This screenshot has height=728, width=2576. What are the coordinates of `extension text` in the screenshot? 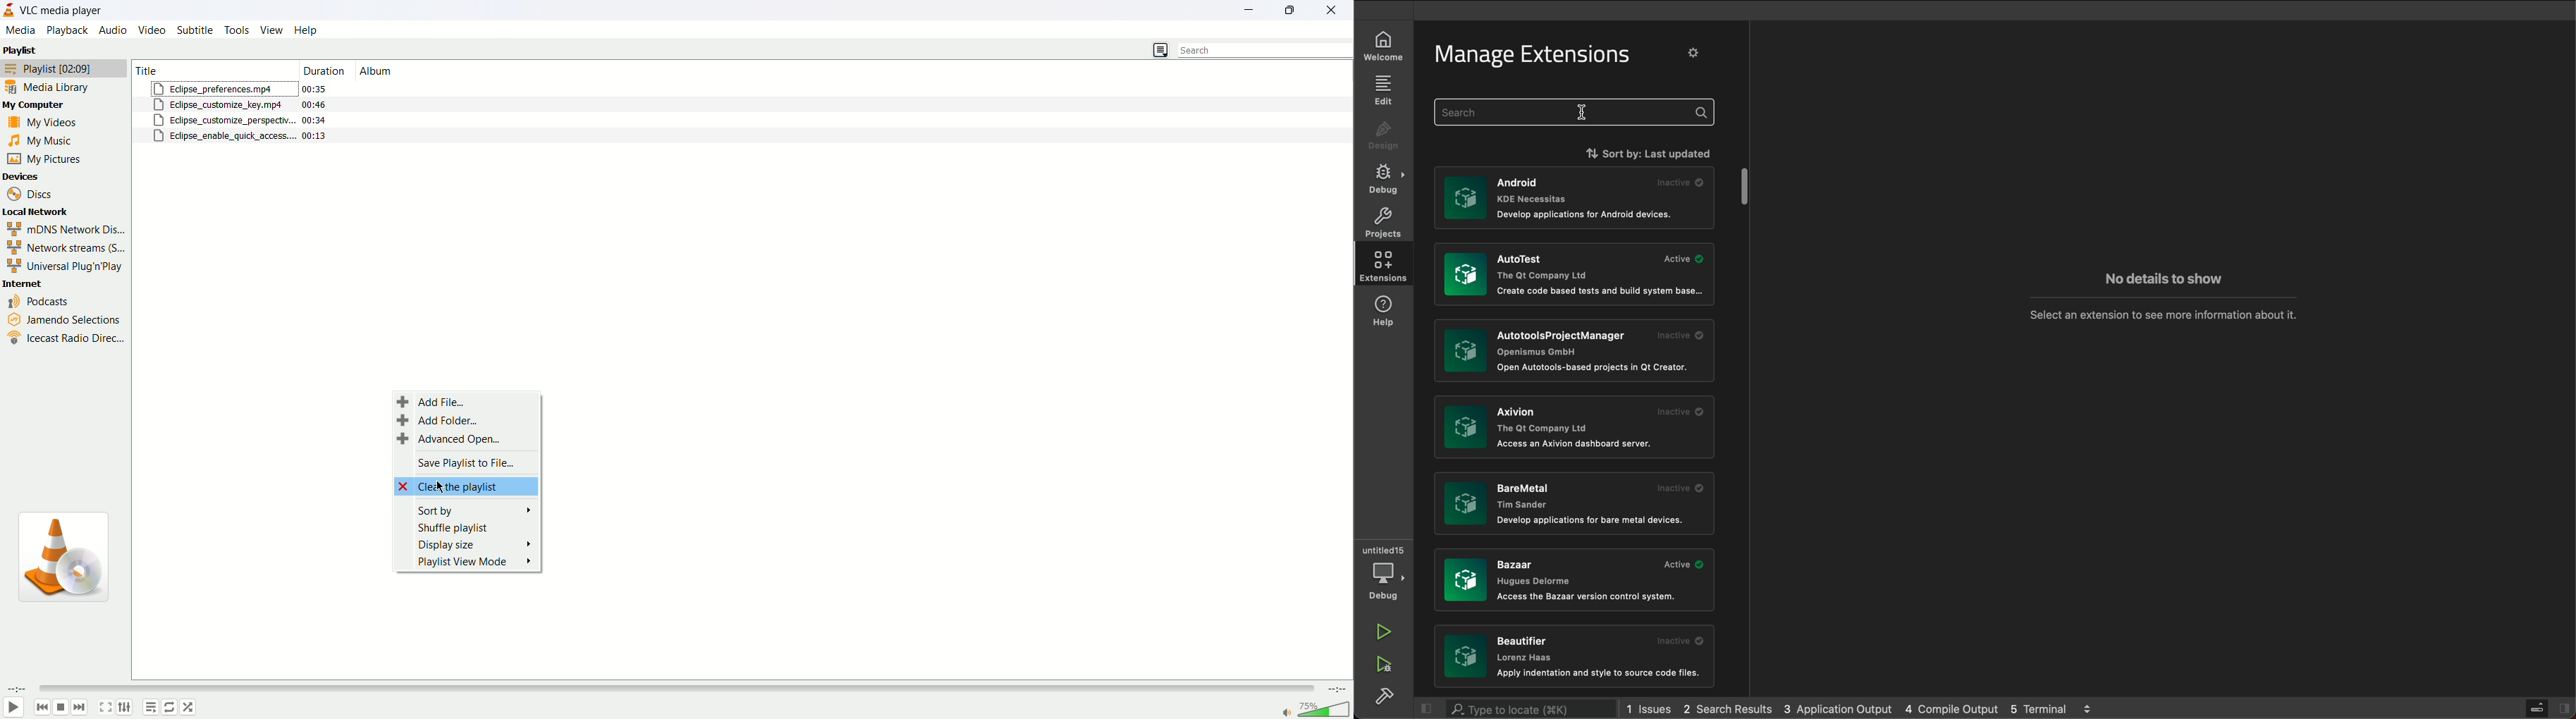 It's located at (1545, 267).